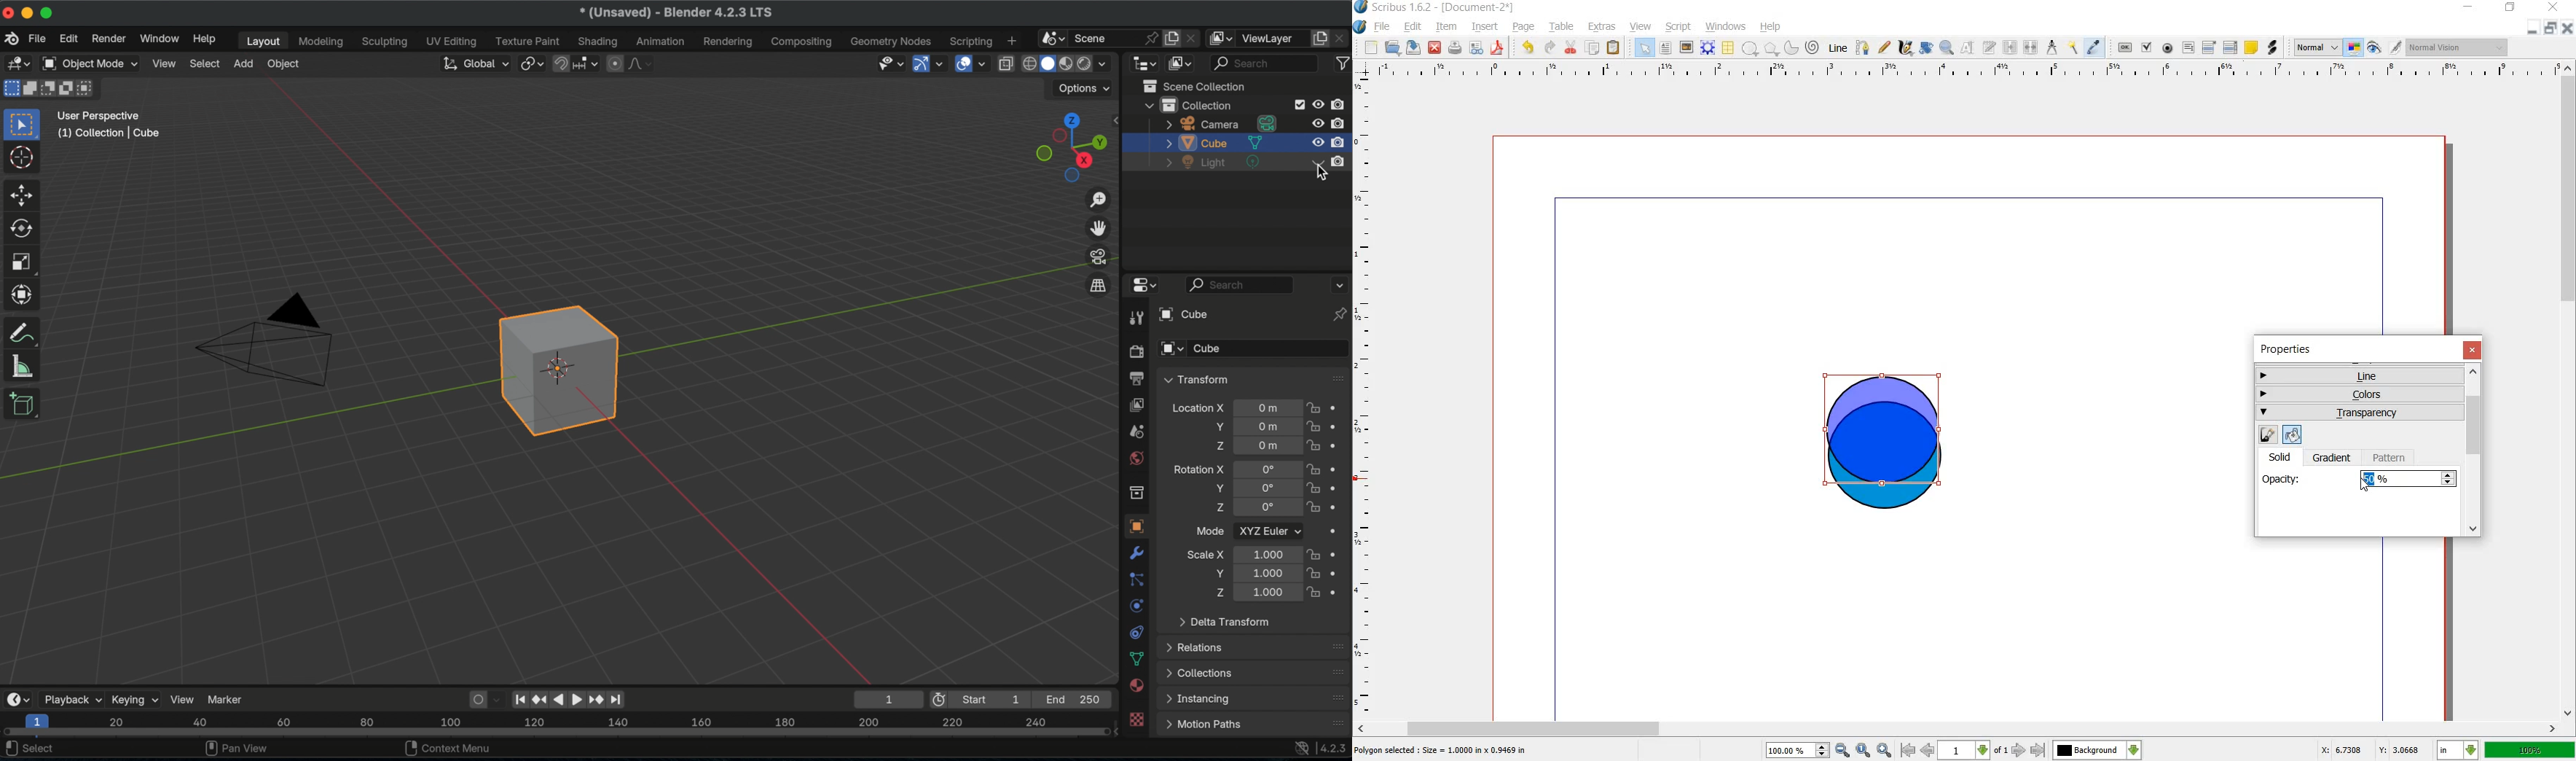  I want to click on cursor, so click(2367, 488).